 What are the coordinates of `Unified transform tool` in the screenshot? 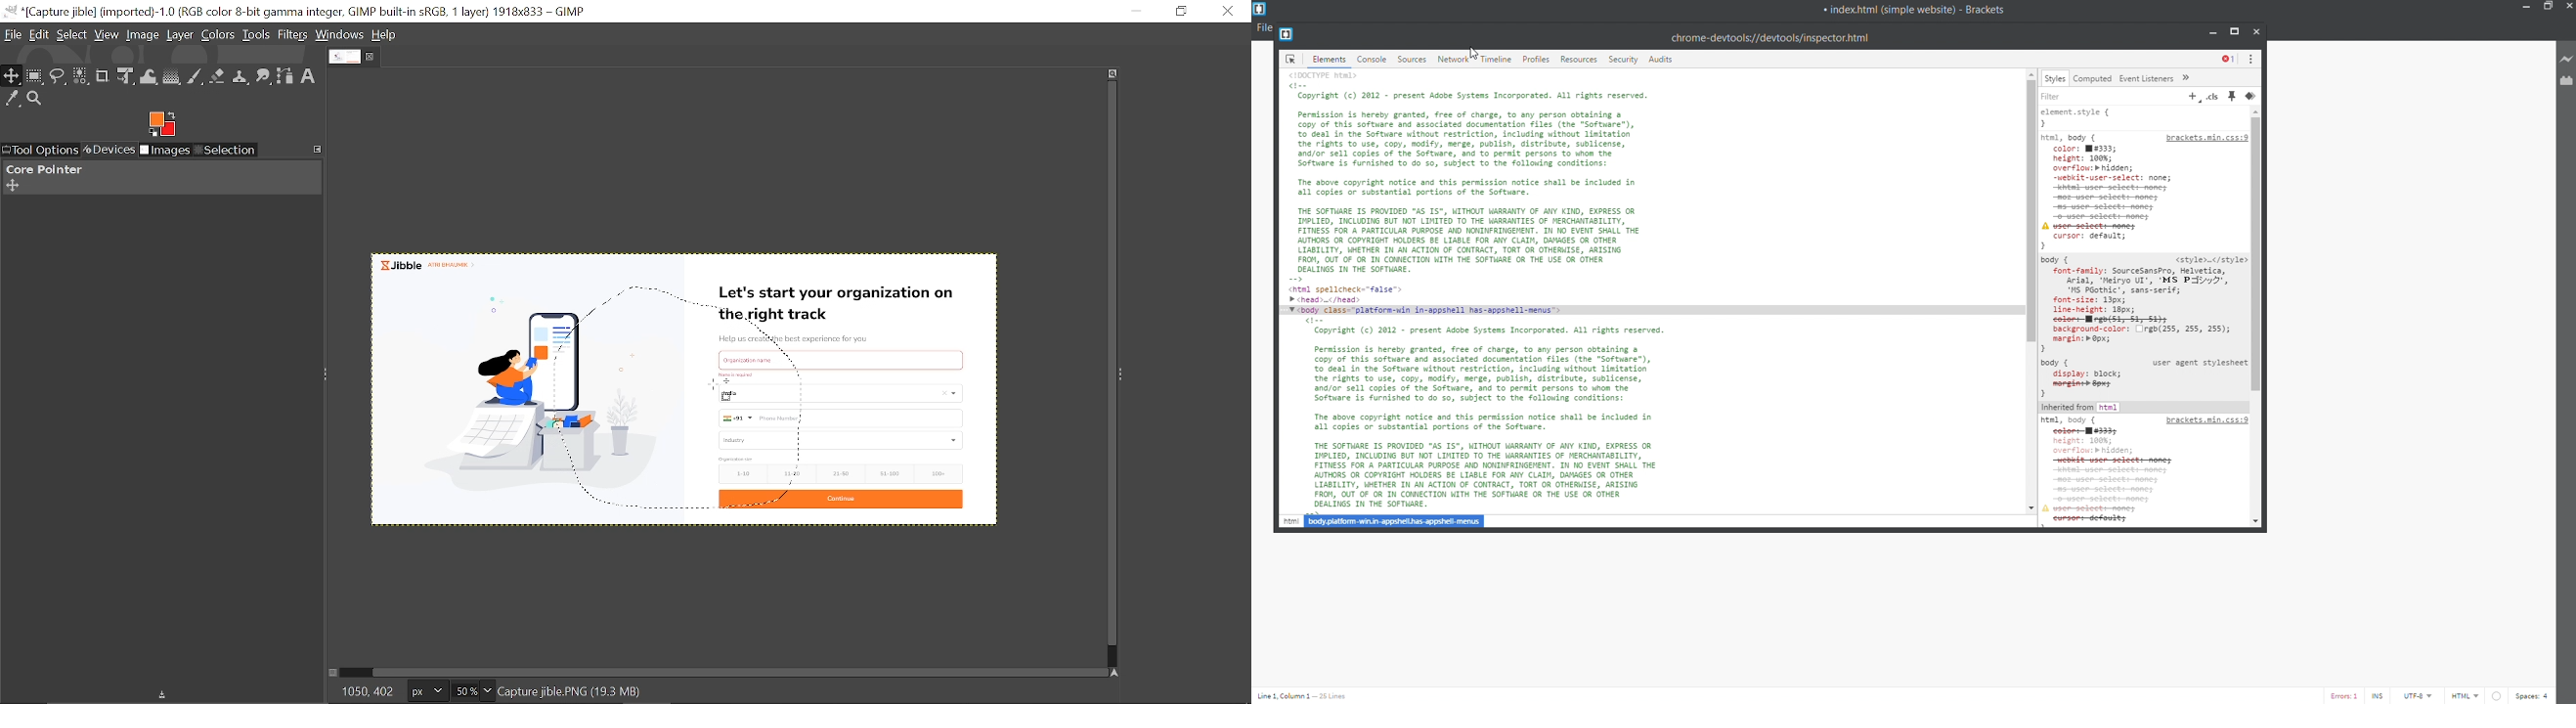 It's located at (124, 76).